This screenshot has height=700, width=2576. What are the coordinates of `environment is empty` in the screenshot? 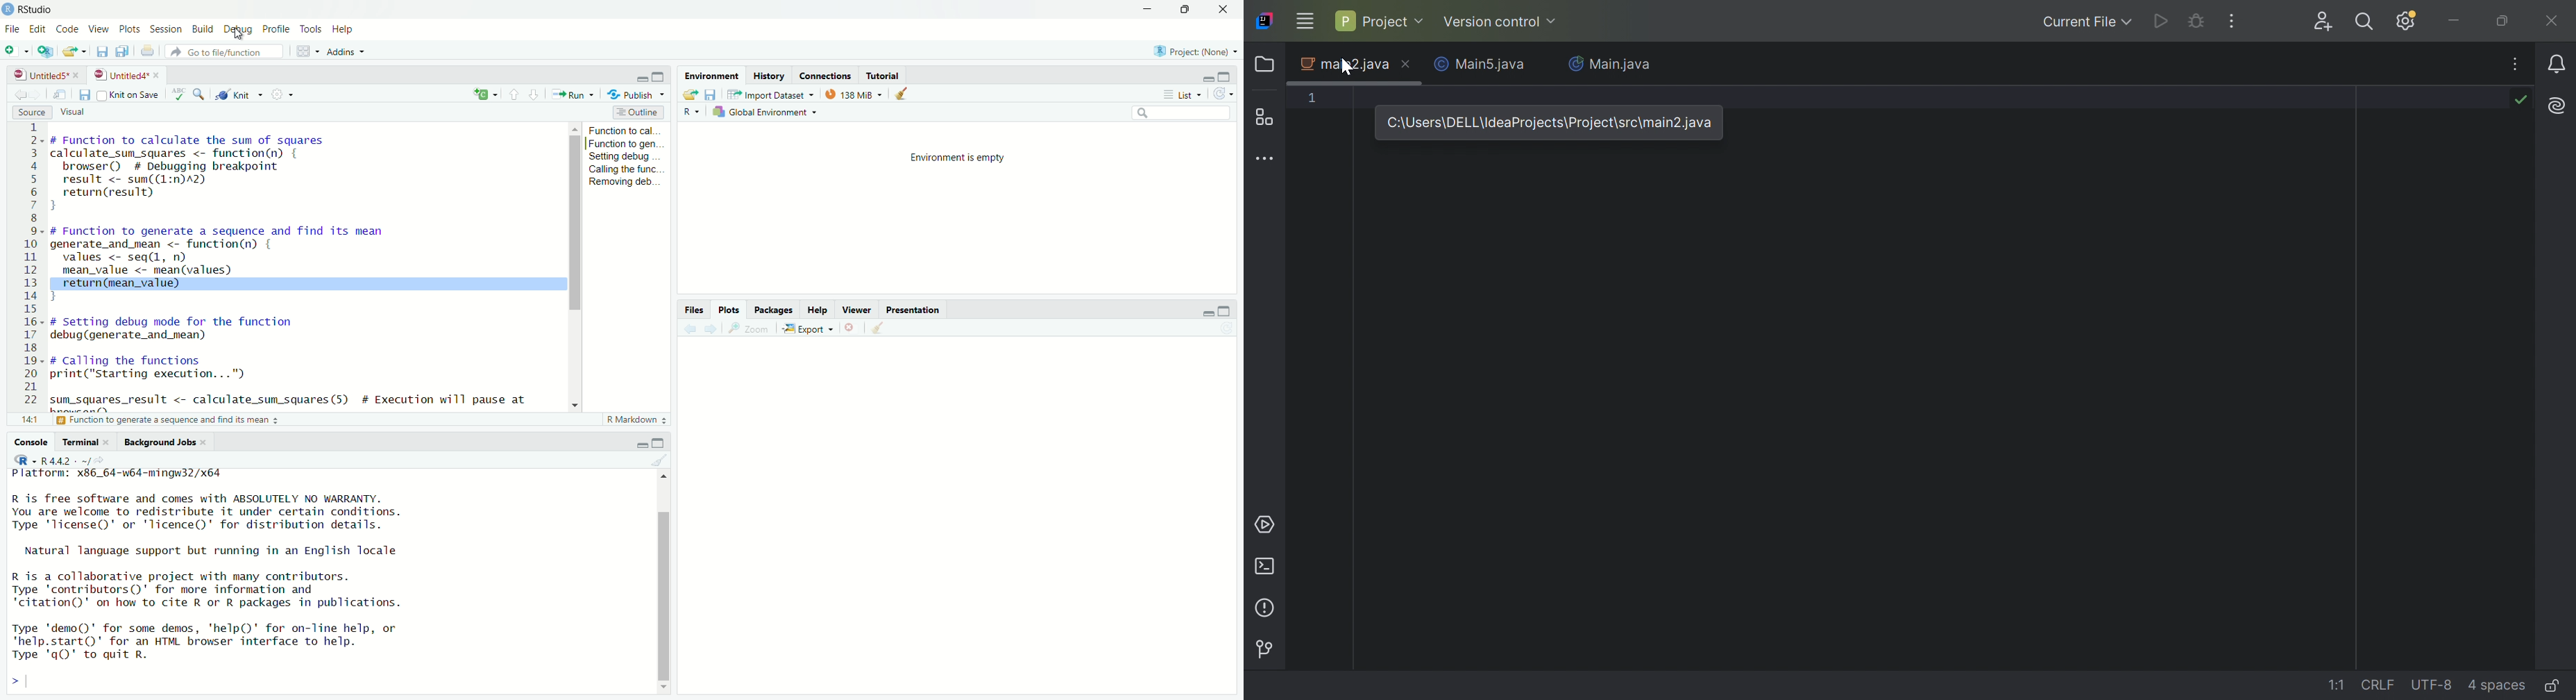 It's located at (970, 159).